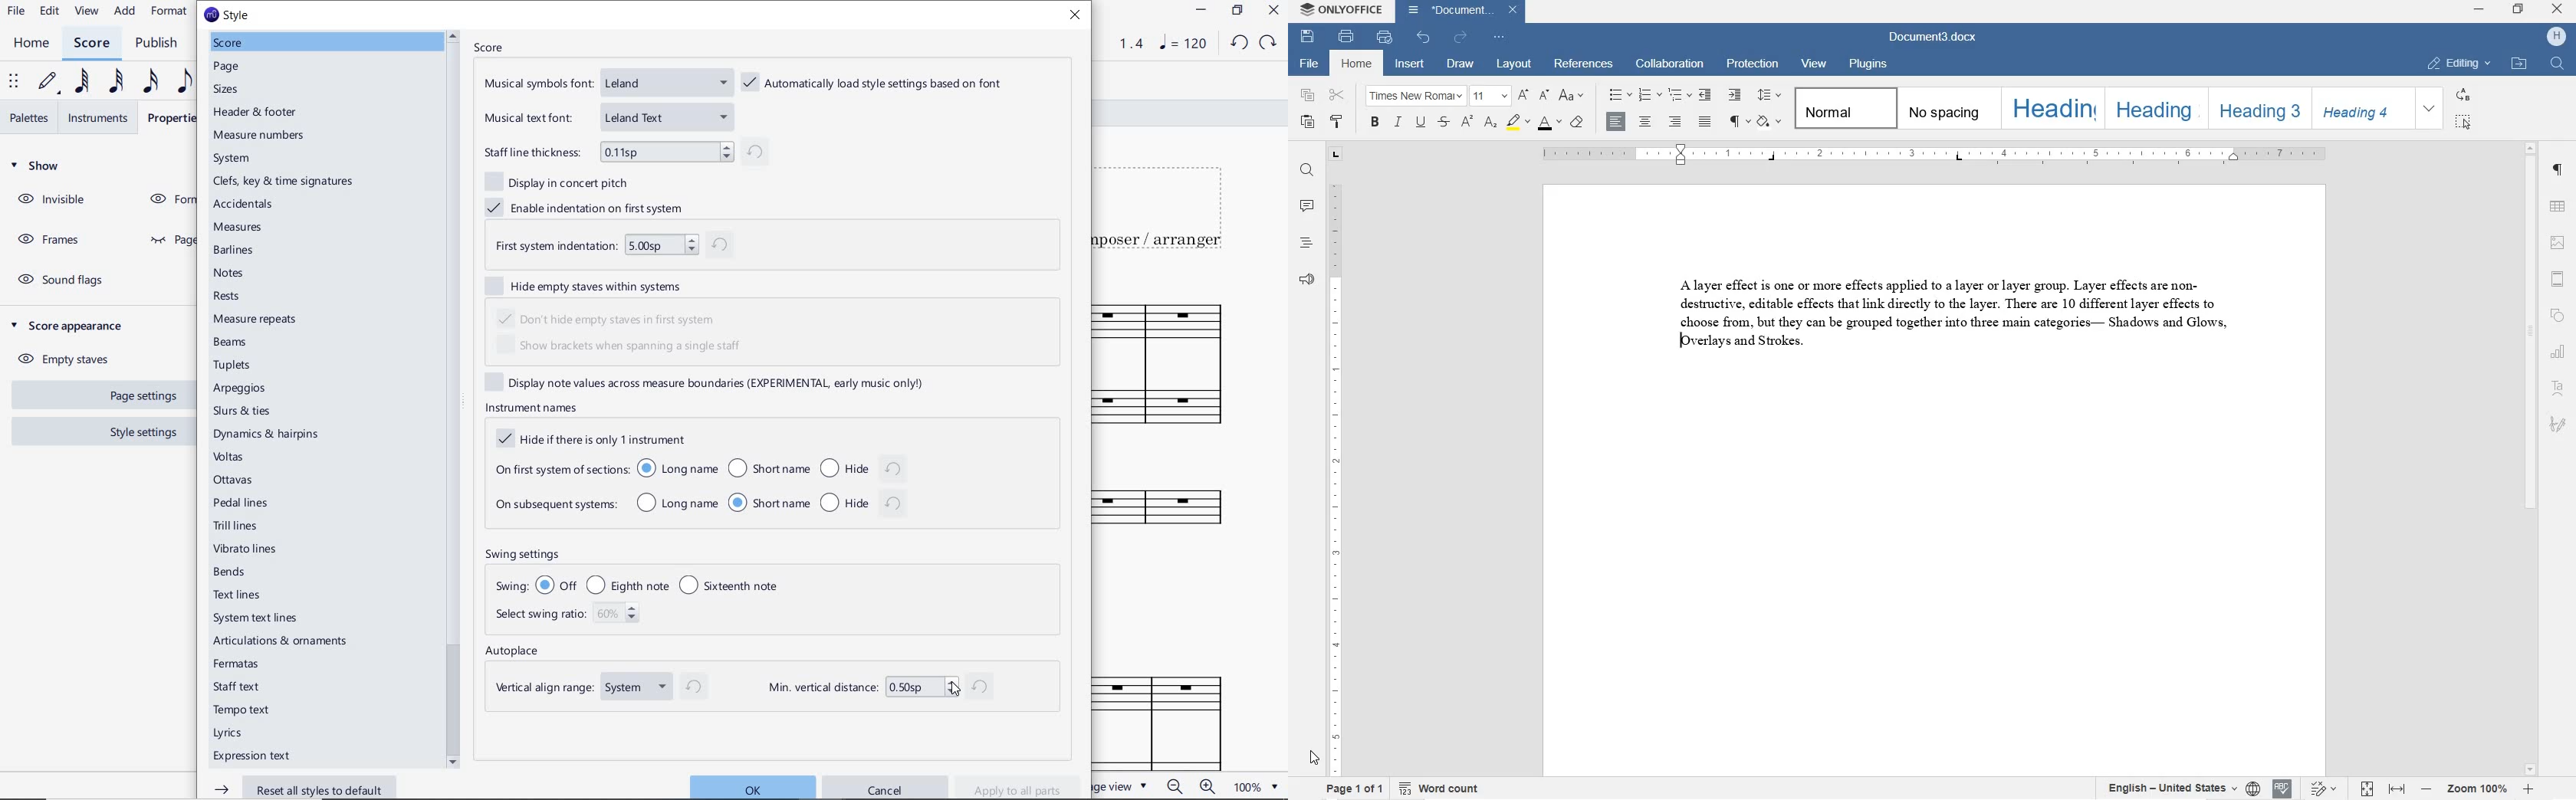 This screenshot has height=812, width=2576. Describe the element at coordinates (257, 619) in the screenshot. I see `system text lines` at that location.